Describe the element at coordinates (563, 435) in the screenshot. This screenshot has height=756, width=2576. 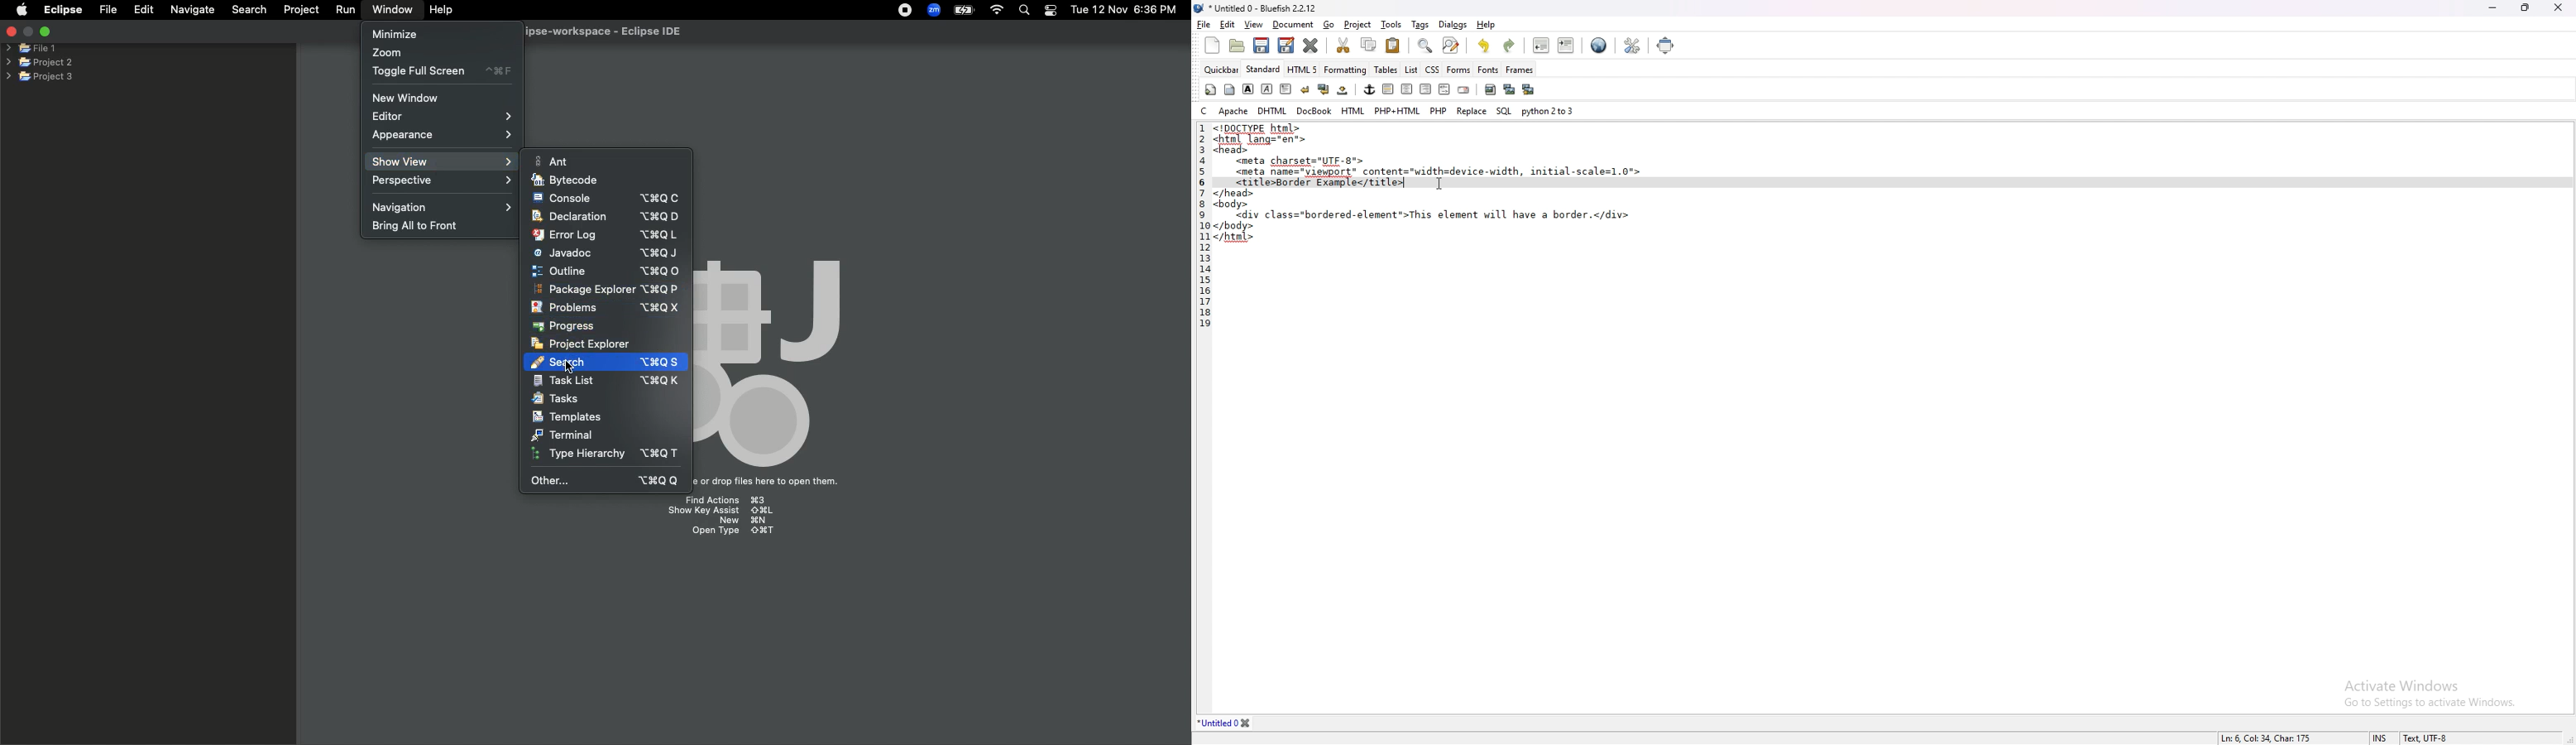
I see `Terminal` at that location.